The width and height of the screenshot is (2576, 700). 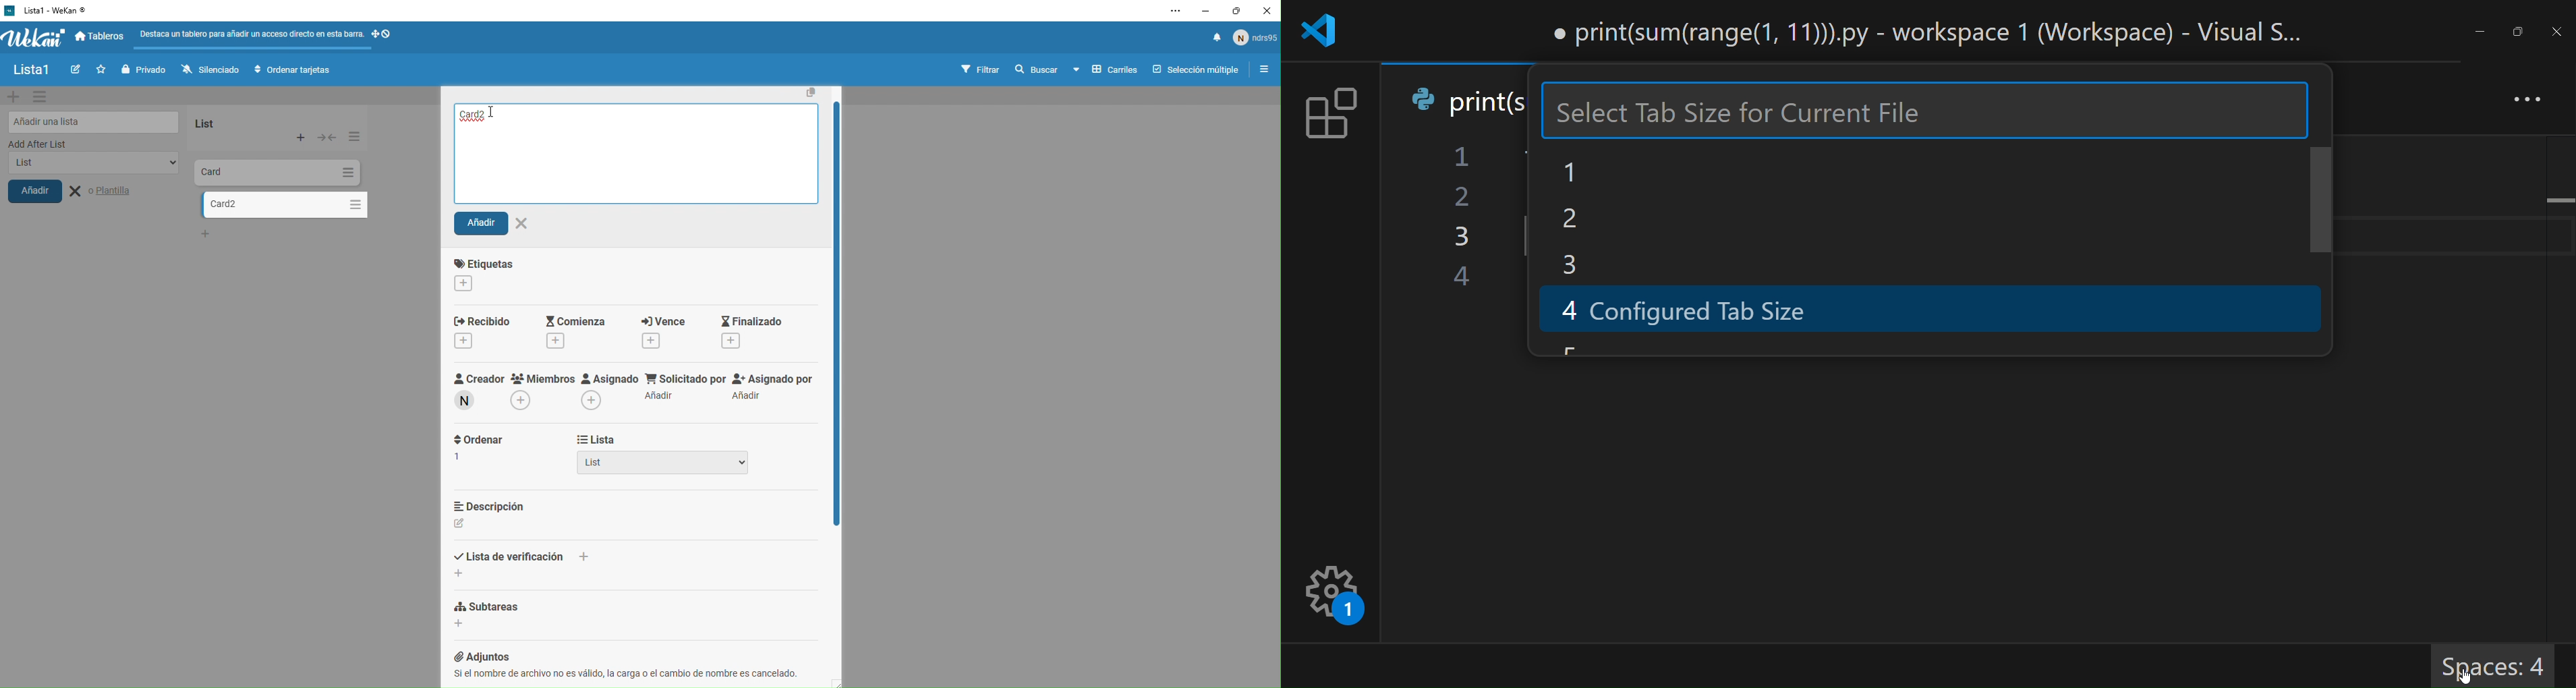 I want to click on close, so click(x=2556, y=31).